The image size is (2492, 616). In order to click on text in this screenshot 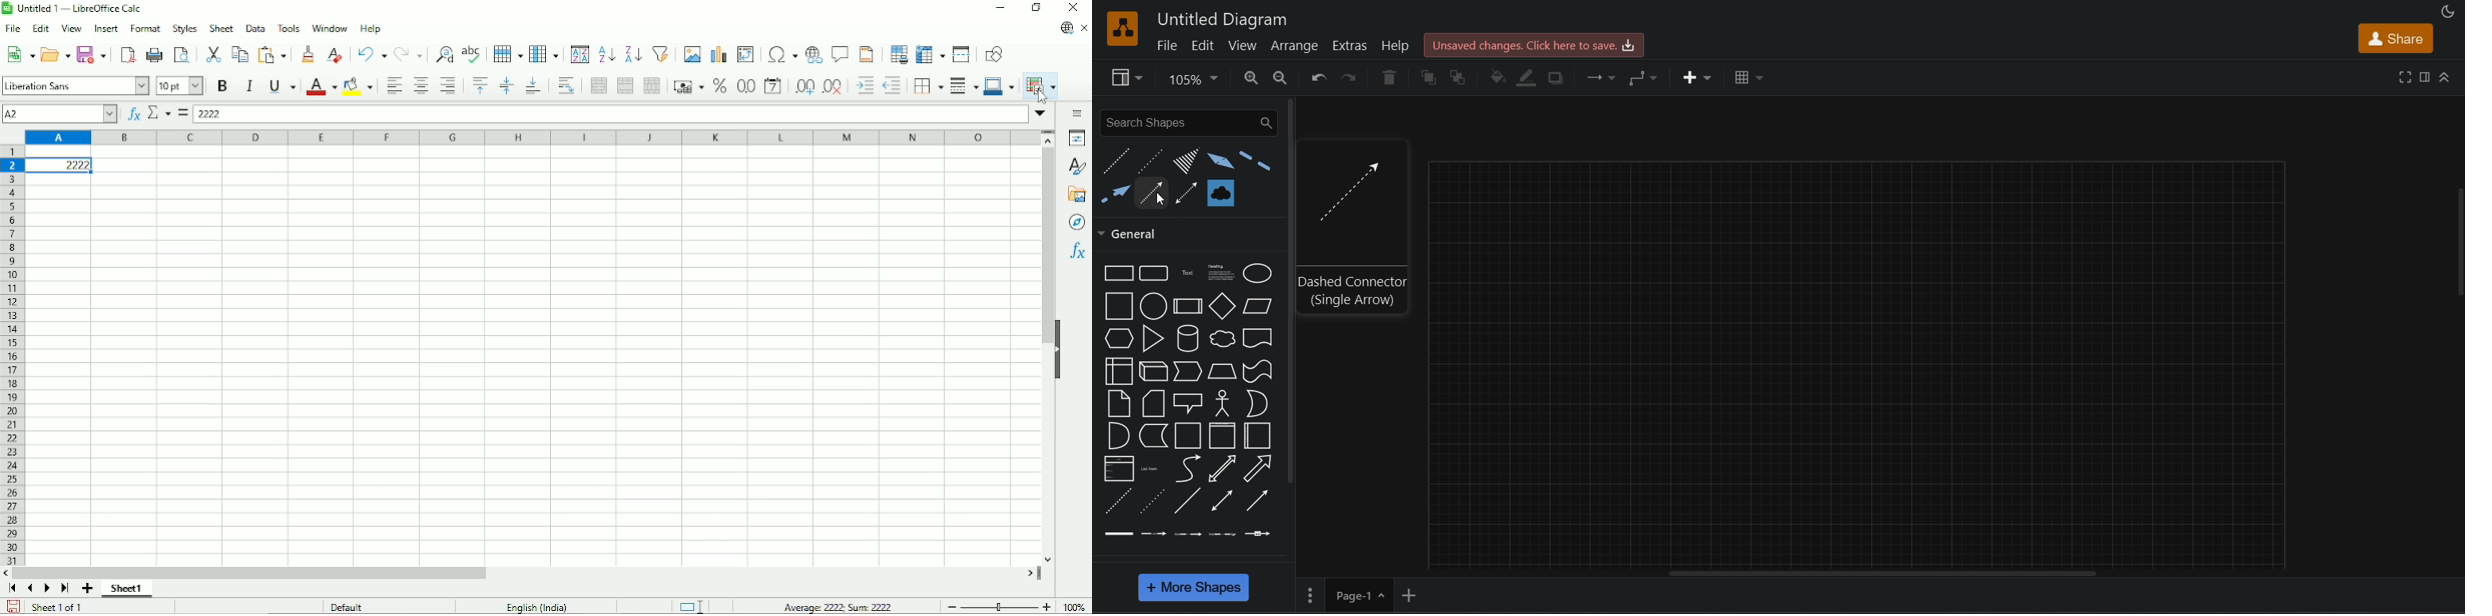, I will do `click(1187, 273)`.